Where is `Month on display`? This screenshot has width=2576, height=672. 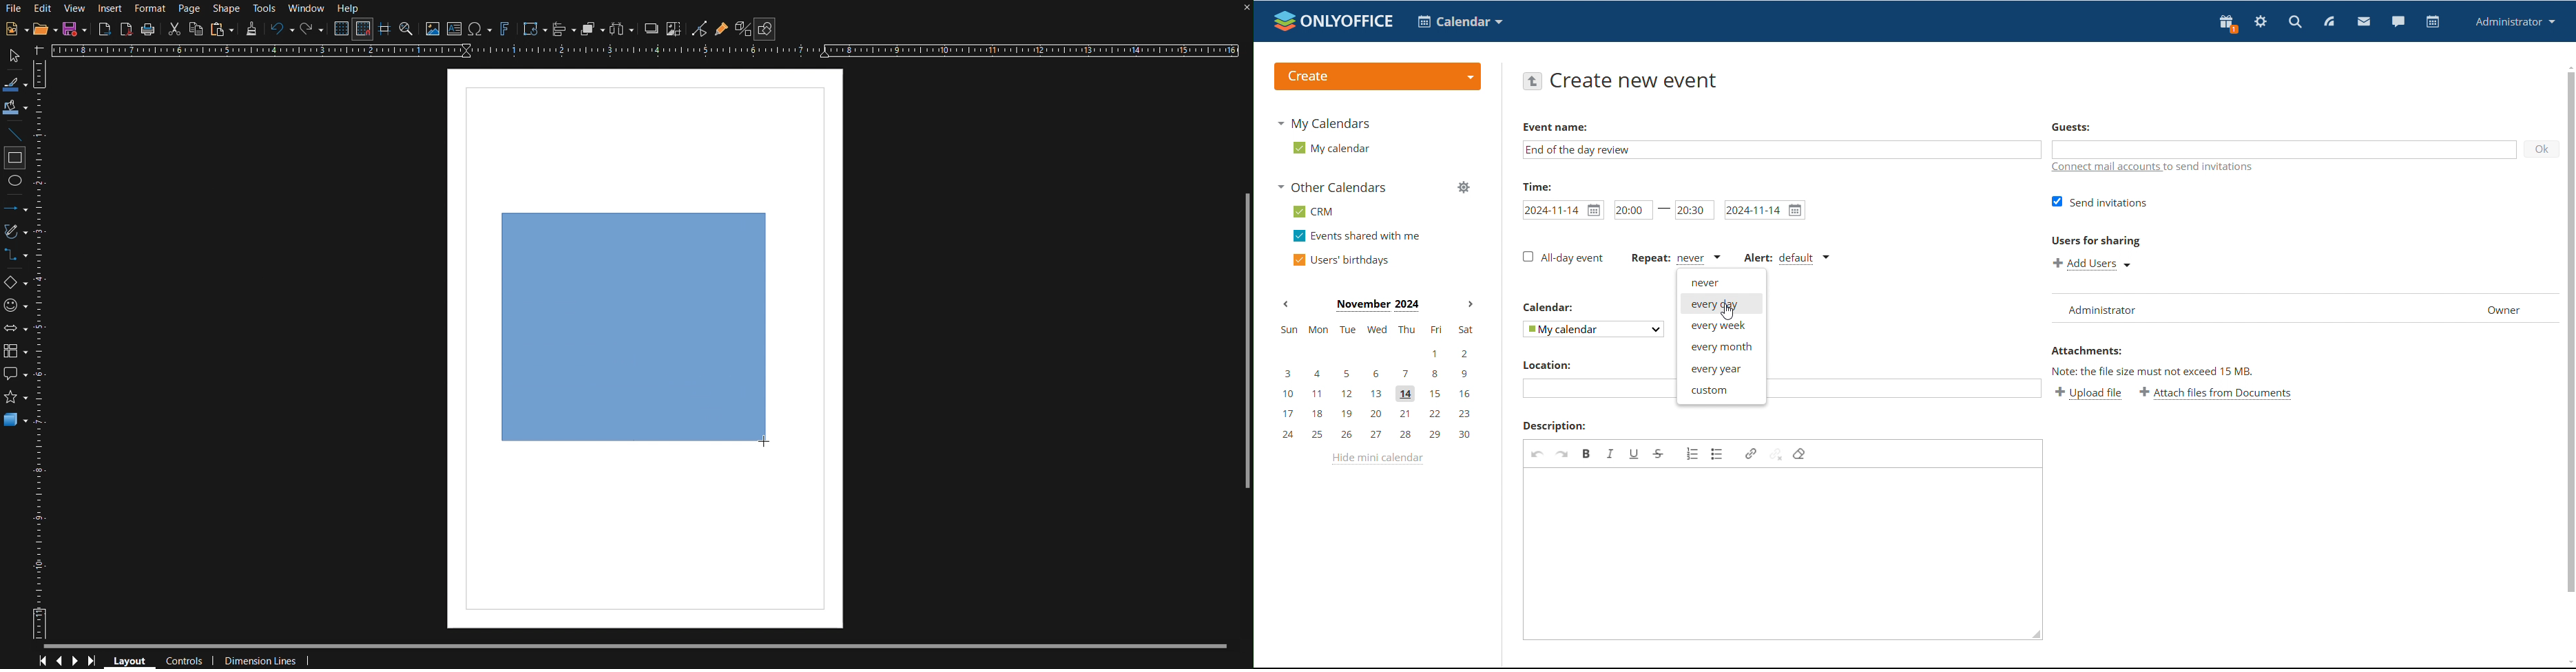 Month on display is located at coordinates (1378, 306).